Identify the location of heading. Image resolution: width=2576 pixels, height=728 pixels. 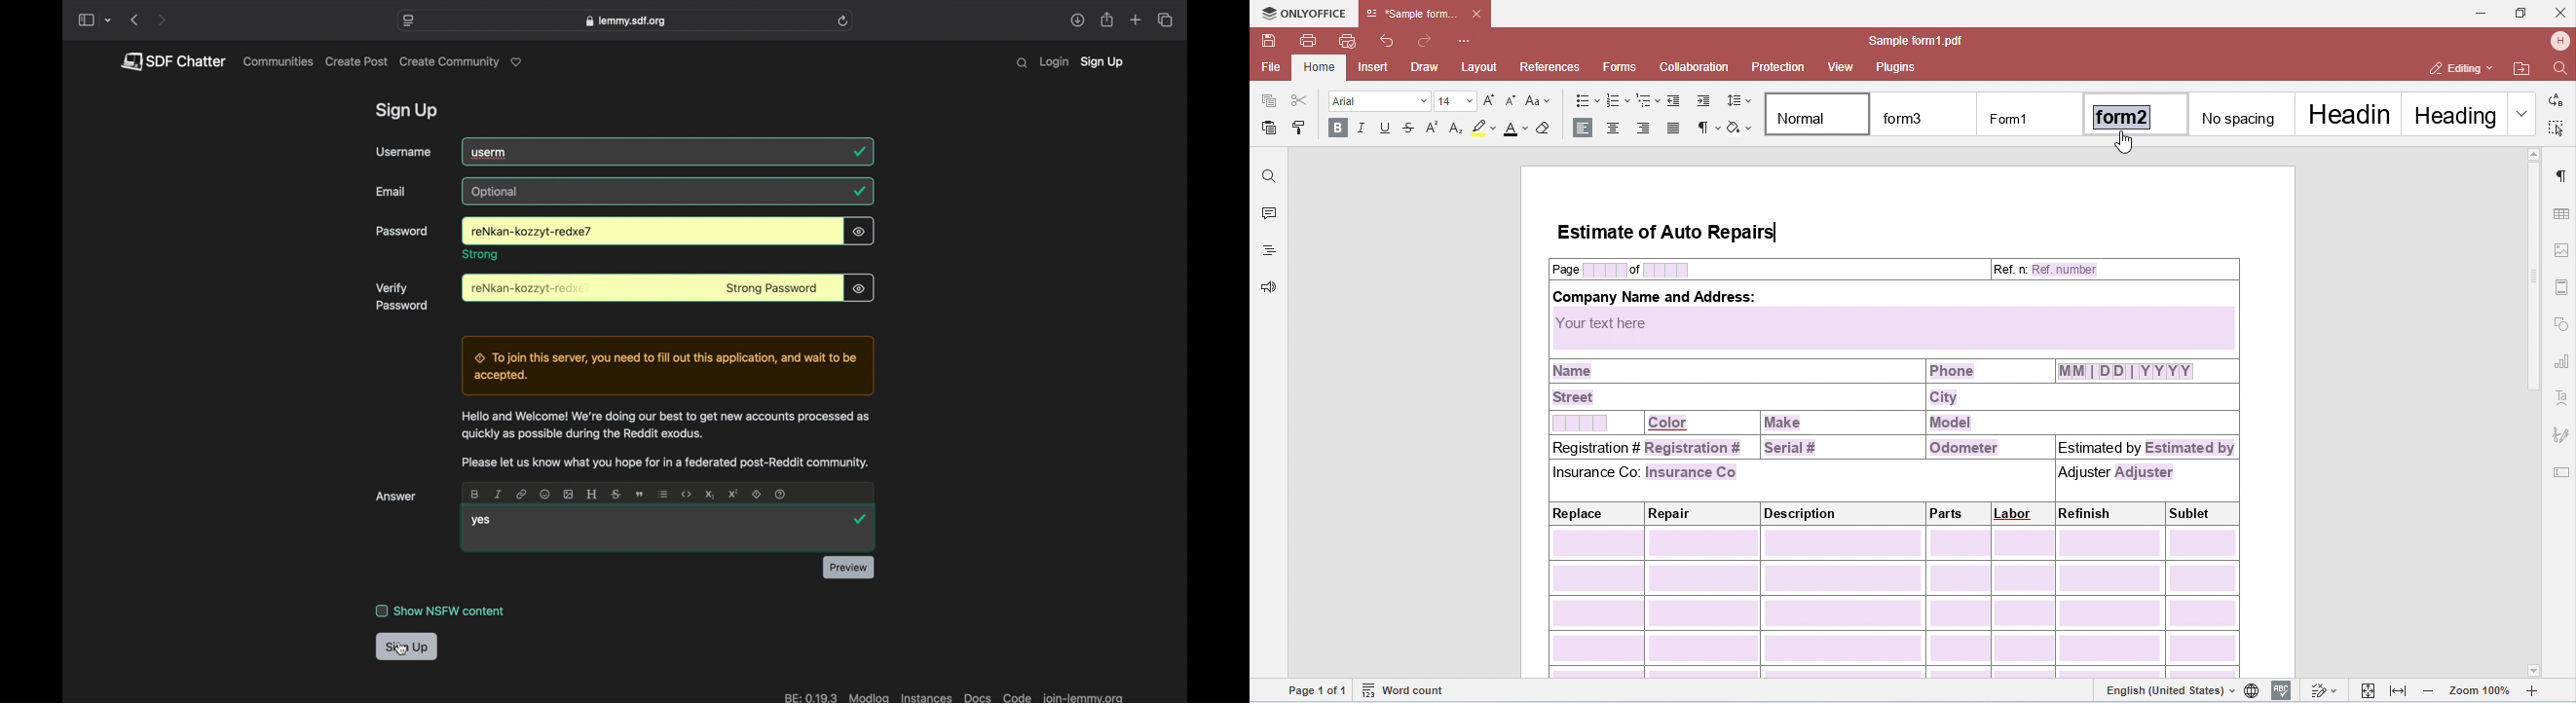
(591, 494).